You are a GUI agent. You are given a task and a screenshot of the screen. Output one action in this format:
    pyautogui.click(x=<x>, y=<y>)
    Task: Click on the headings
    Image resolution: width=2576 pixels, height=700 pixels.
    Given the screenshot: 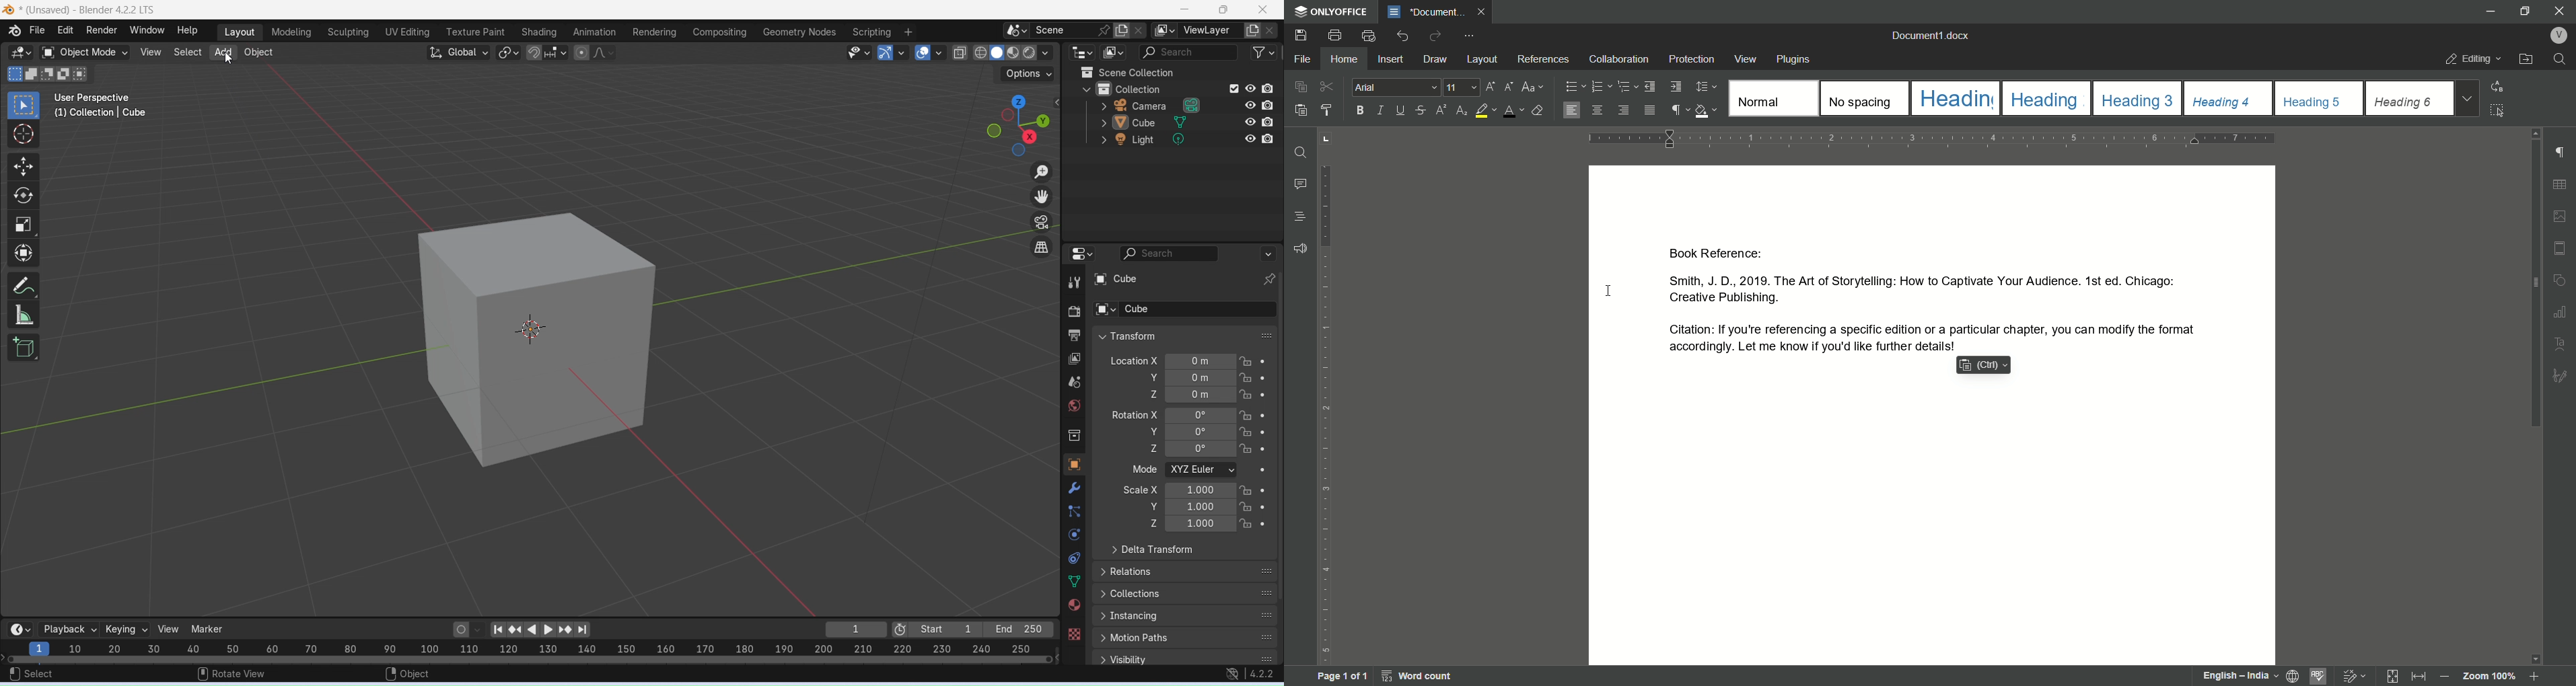 What is the action you would take?
    pyautogui.click(x=2138, y=98)
    